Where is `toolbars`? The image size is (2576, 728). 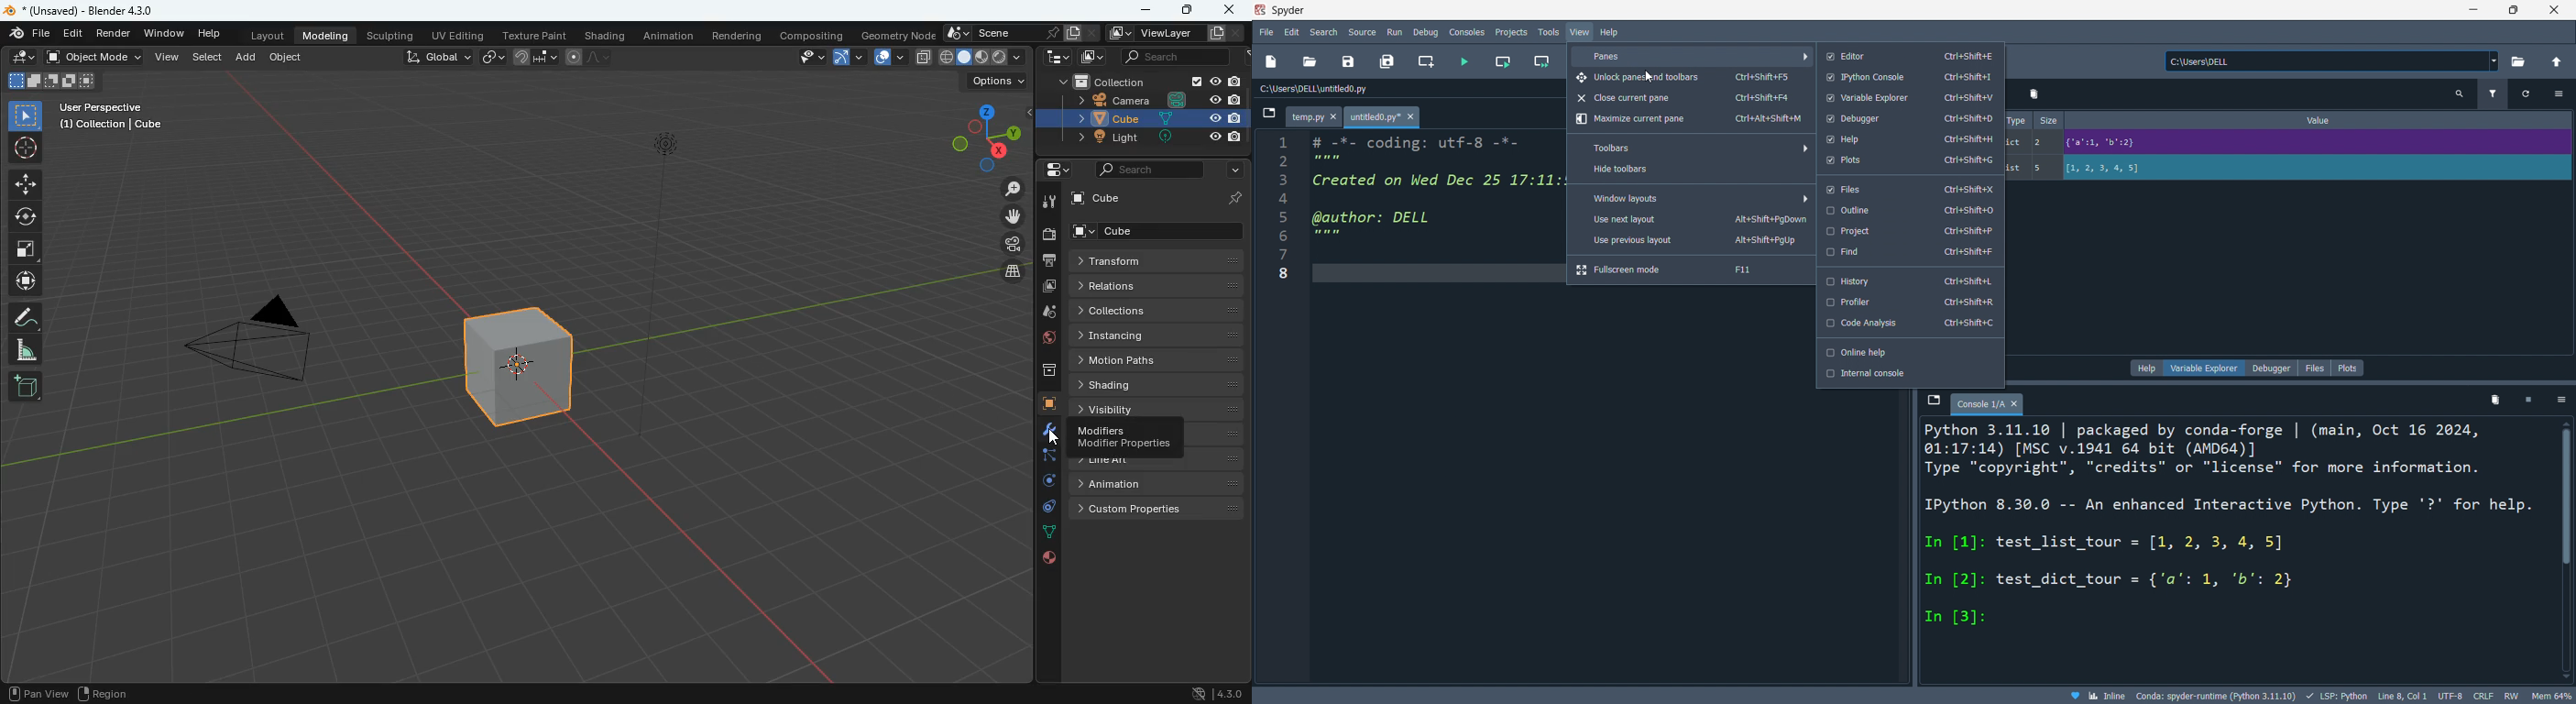 toolbars is located at coordinates (1698, 148).